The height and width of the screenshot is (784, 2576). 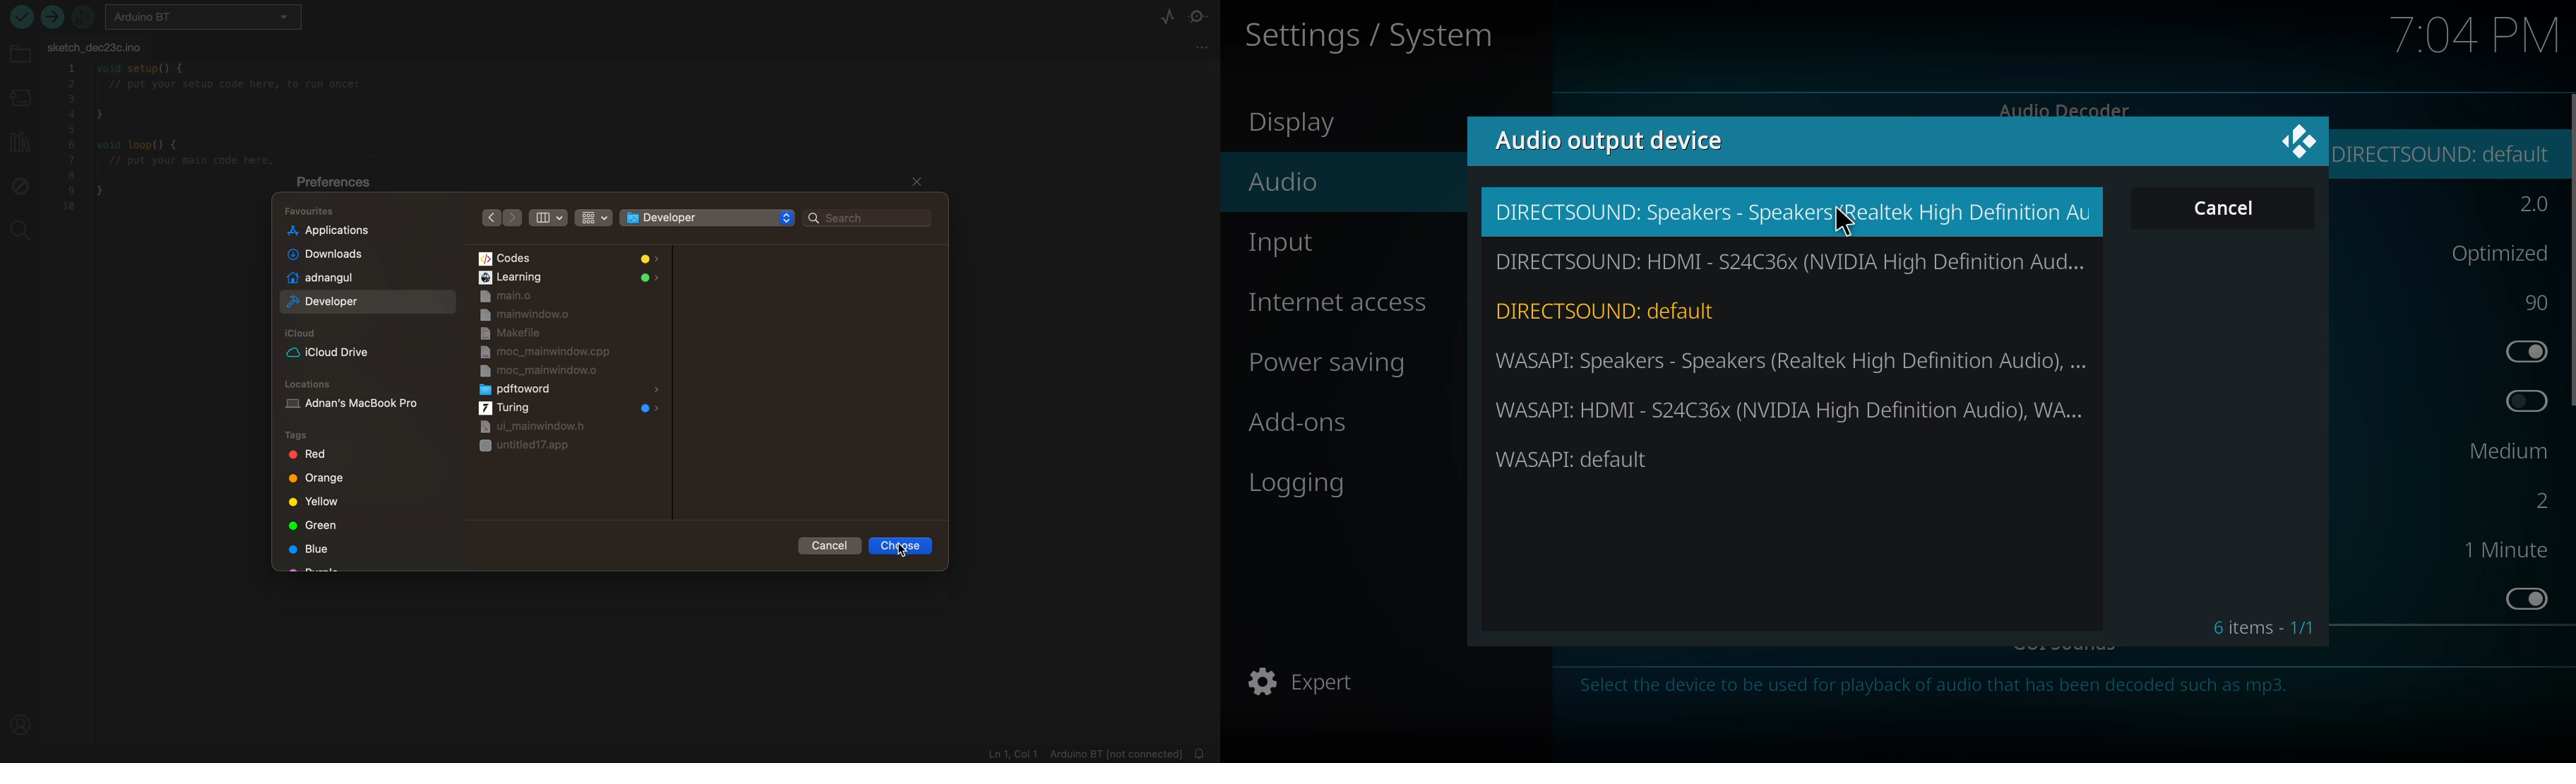 What do you see at coordinates (1342, 302) in the screenshot?
I see `internet access` at bounding box center [1342, 302].